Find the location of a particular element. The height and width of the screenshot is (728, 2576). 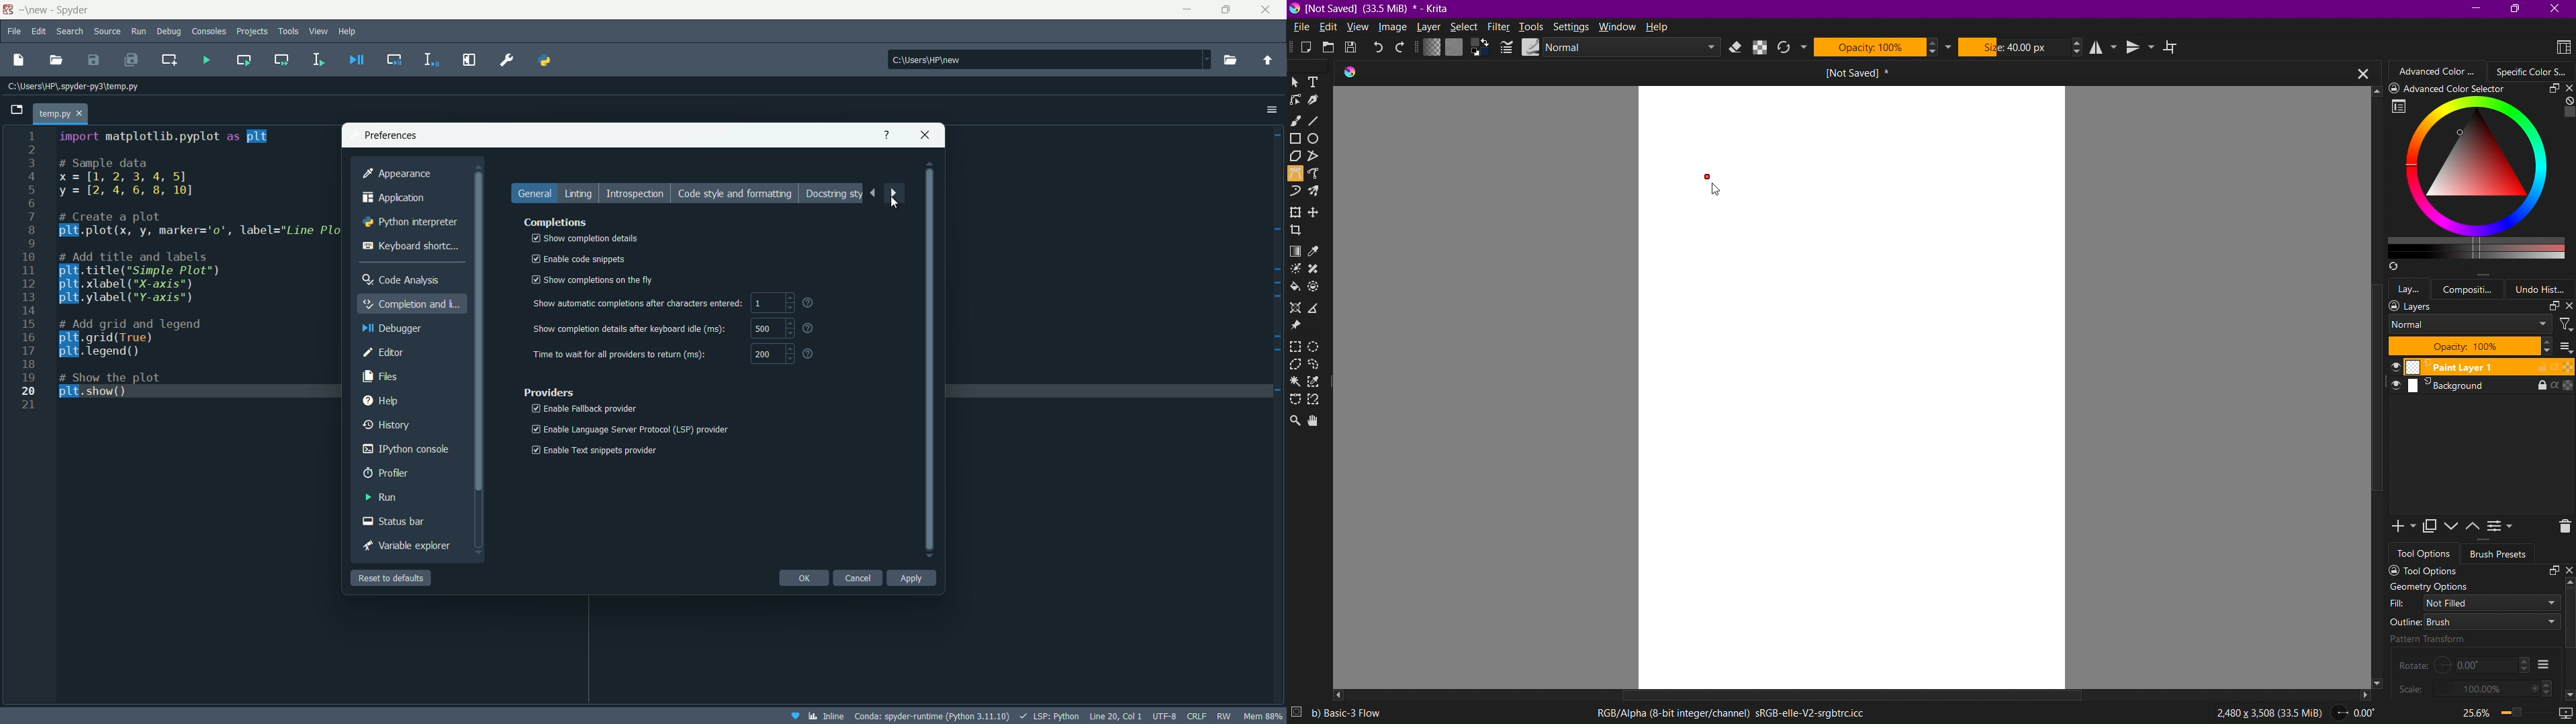

show completion details after keyboard idle is located at coordinates (629, 328).